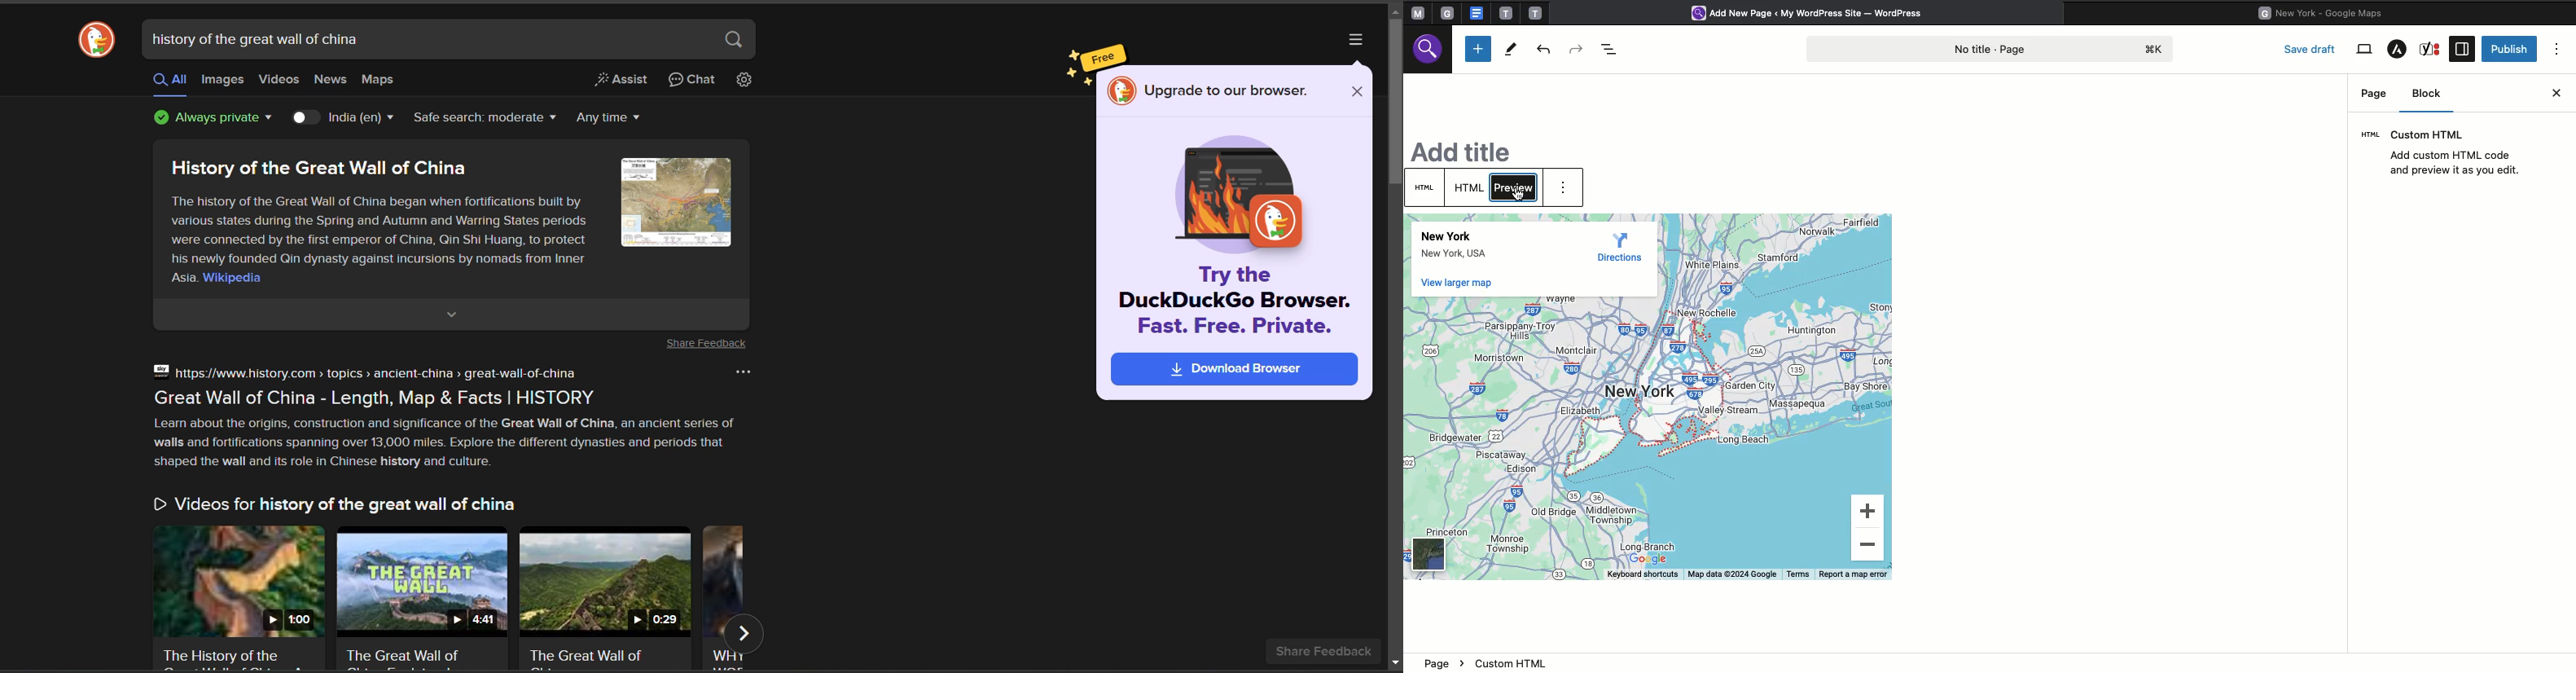  I want to click on privacy protection badge, so click(216, 119).